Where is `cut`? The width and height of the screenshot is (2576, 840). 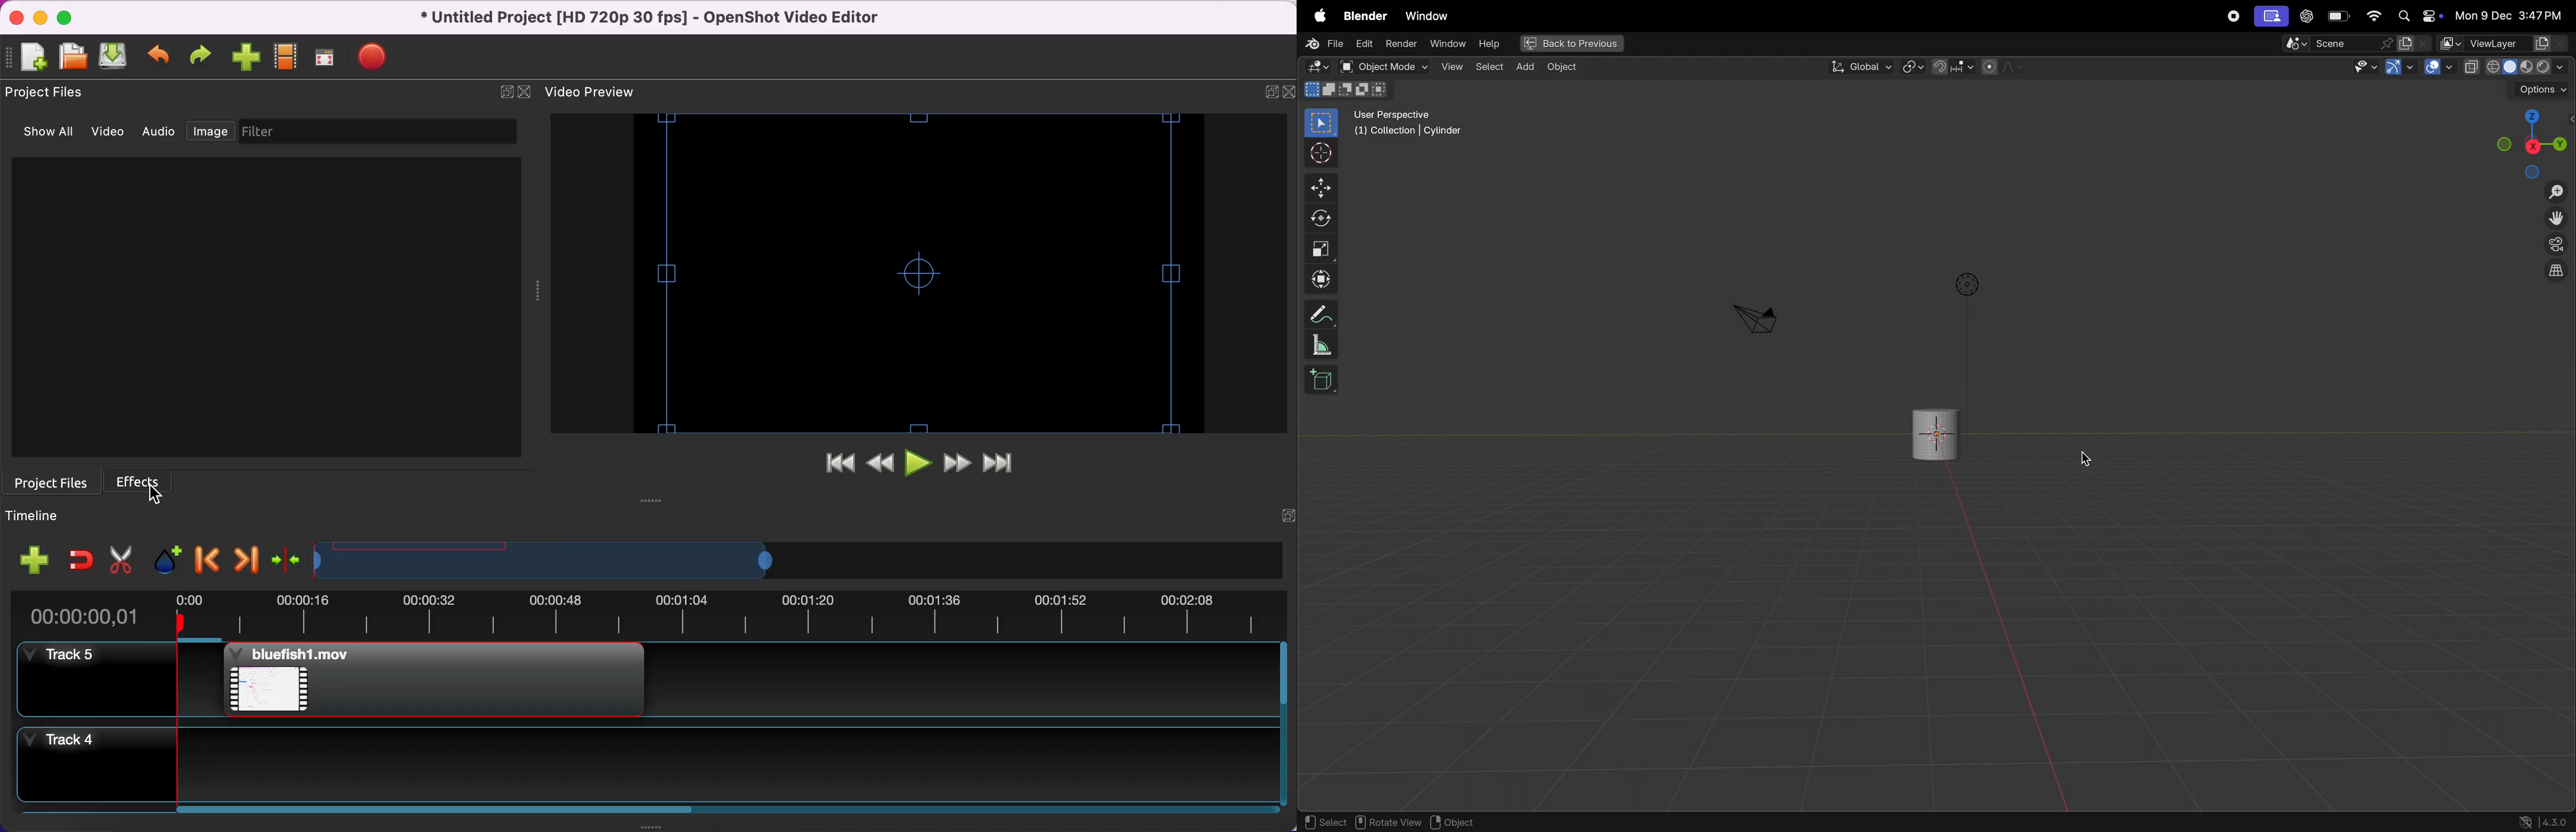 cut is located at coordinates (120, 558).